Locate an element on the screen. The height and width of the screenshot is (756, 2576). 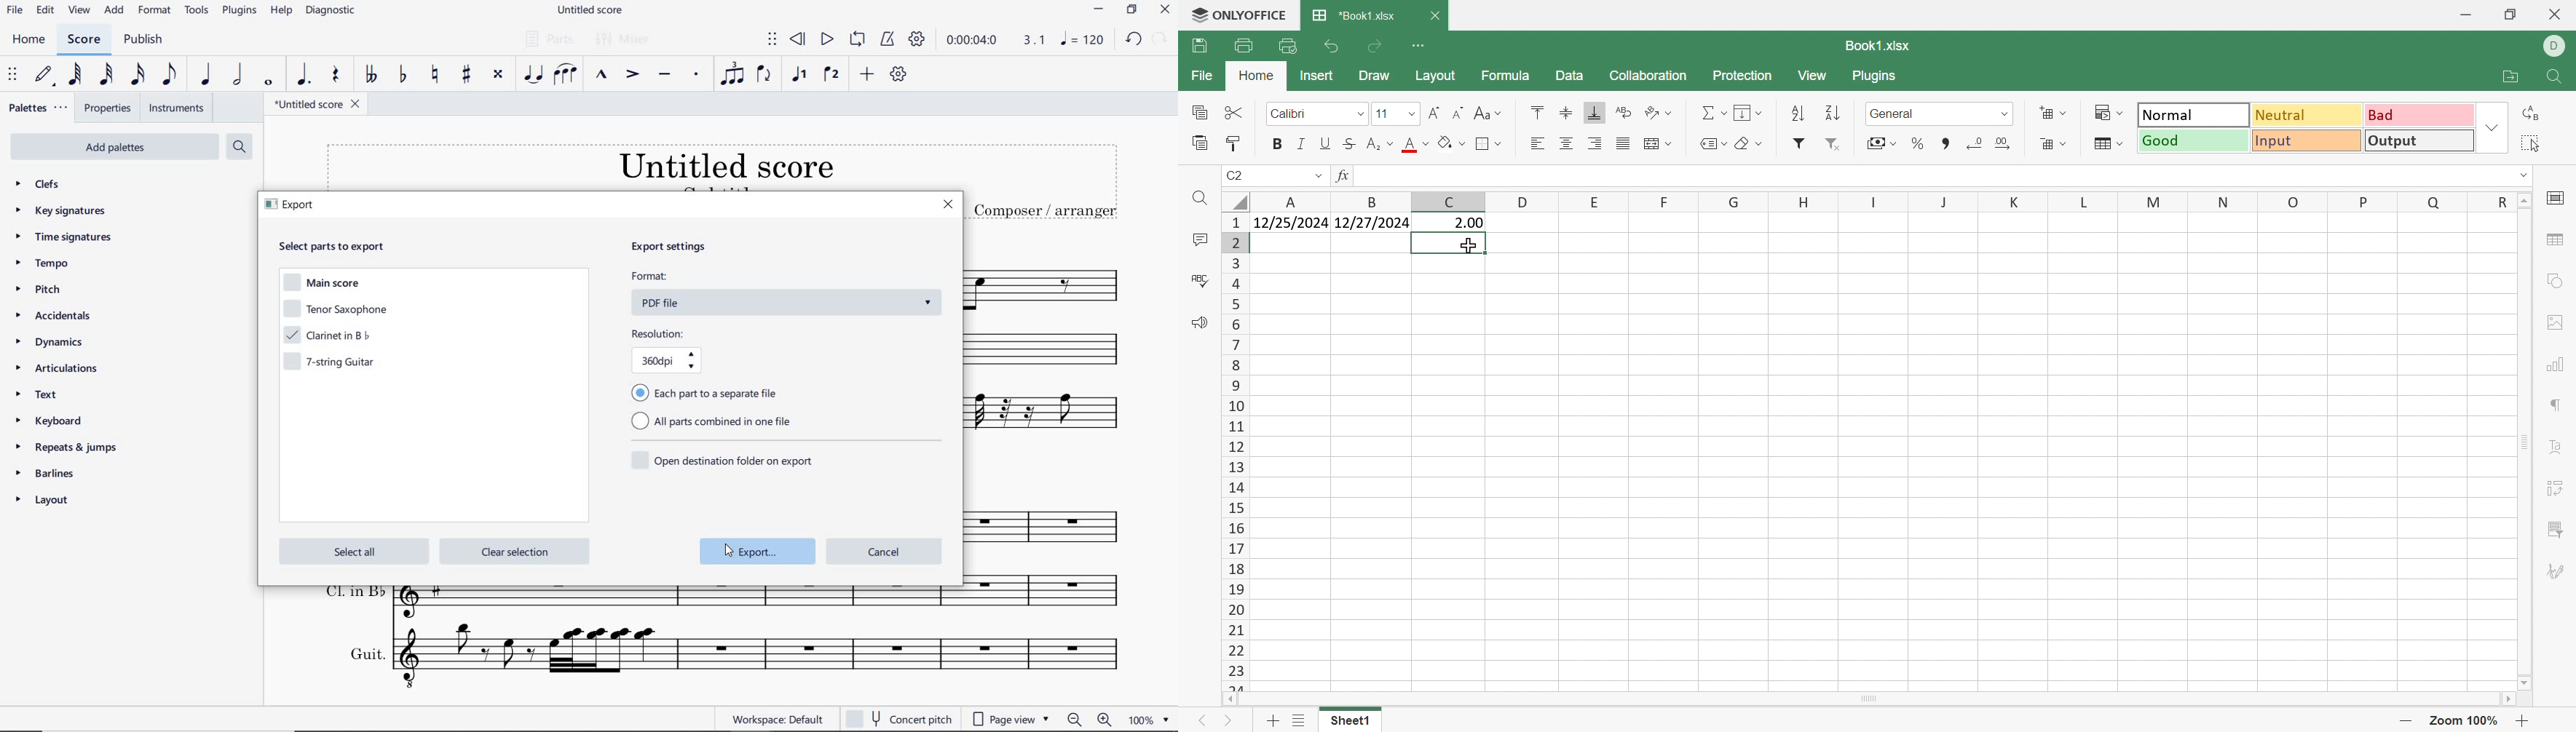
clear selection is located at coordinates (514, 552).